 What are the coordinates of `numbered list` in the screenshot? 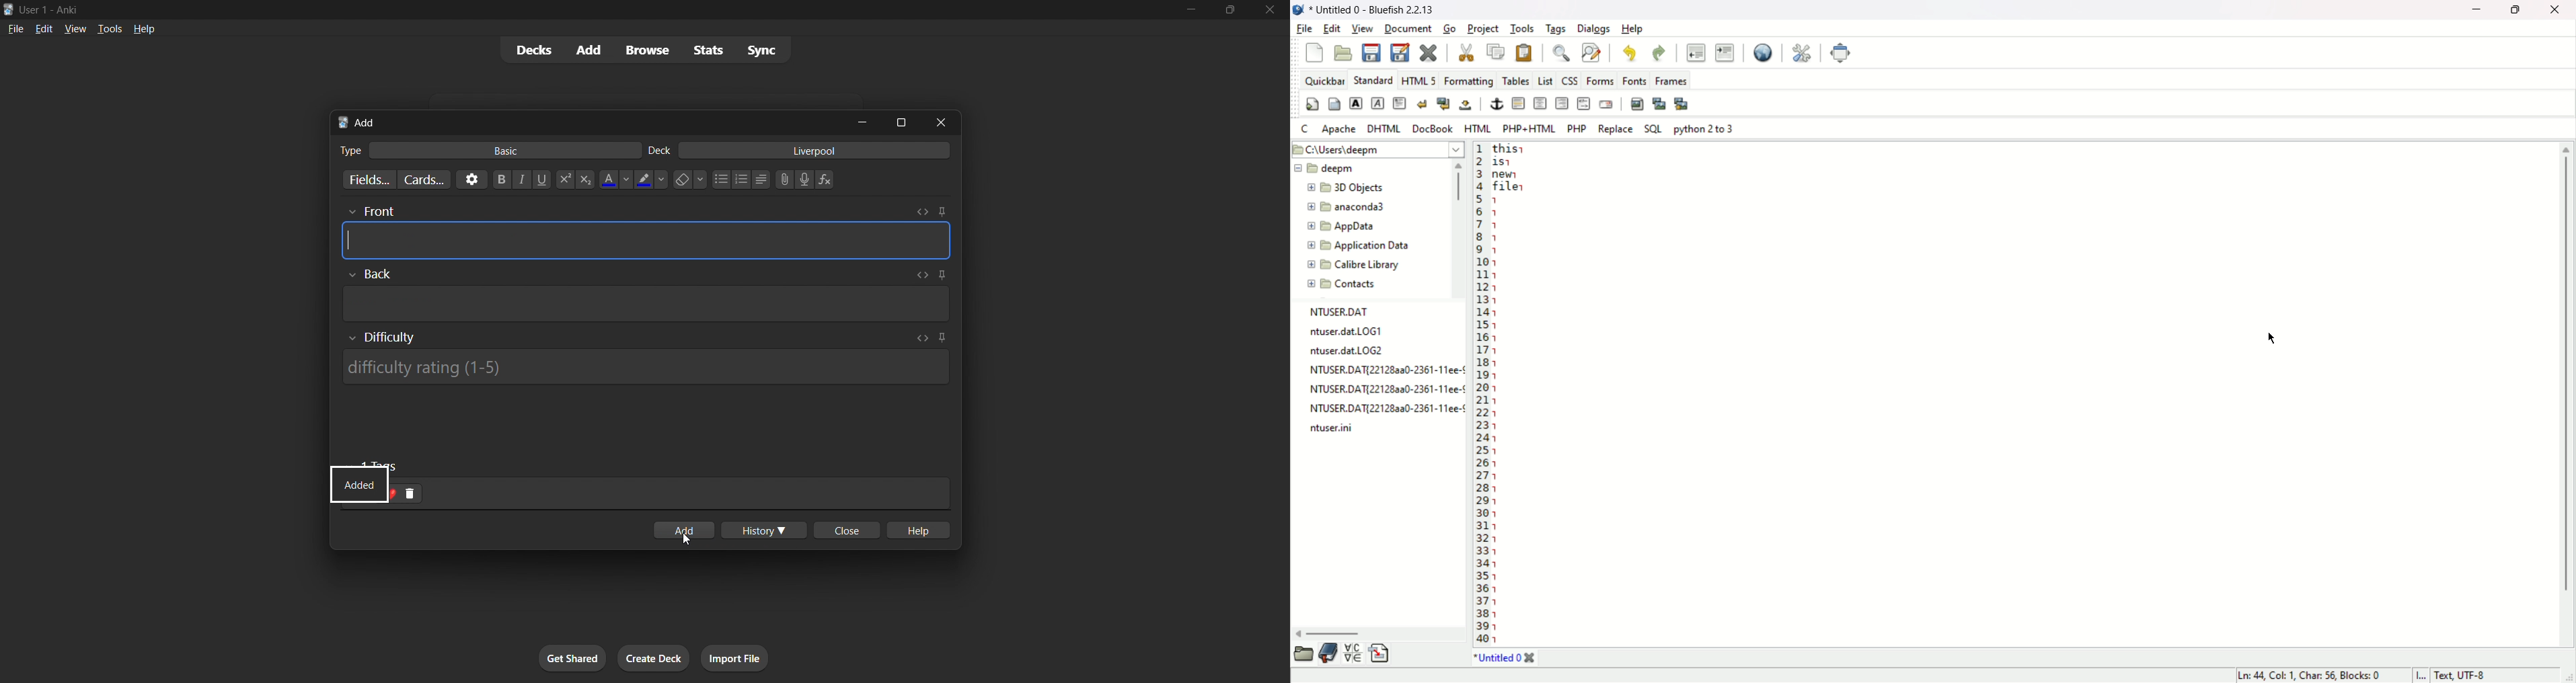 It's located at (742, 181).